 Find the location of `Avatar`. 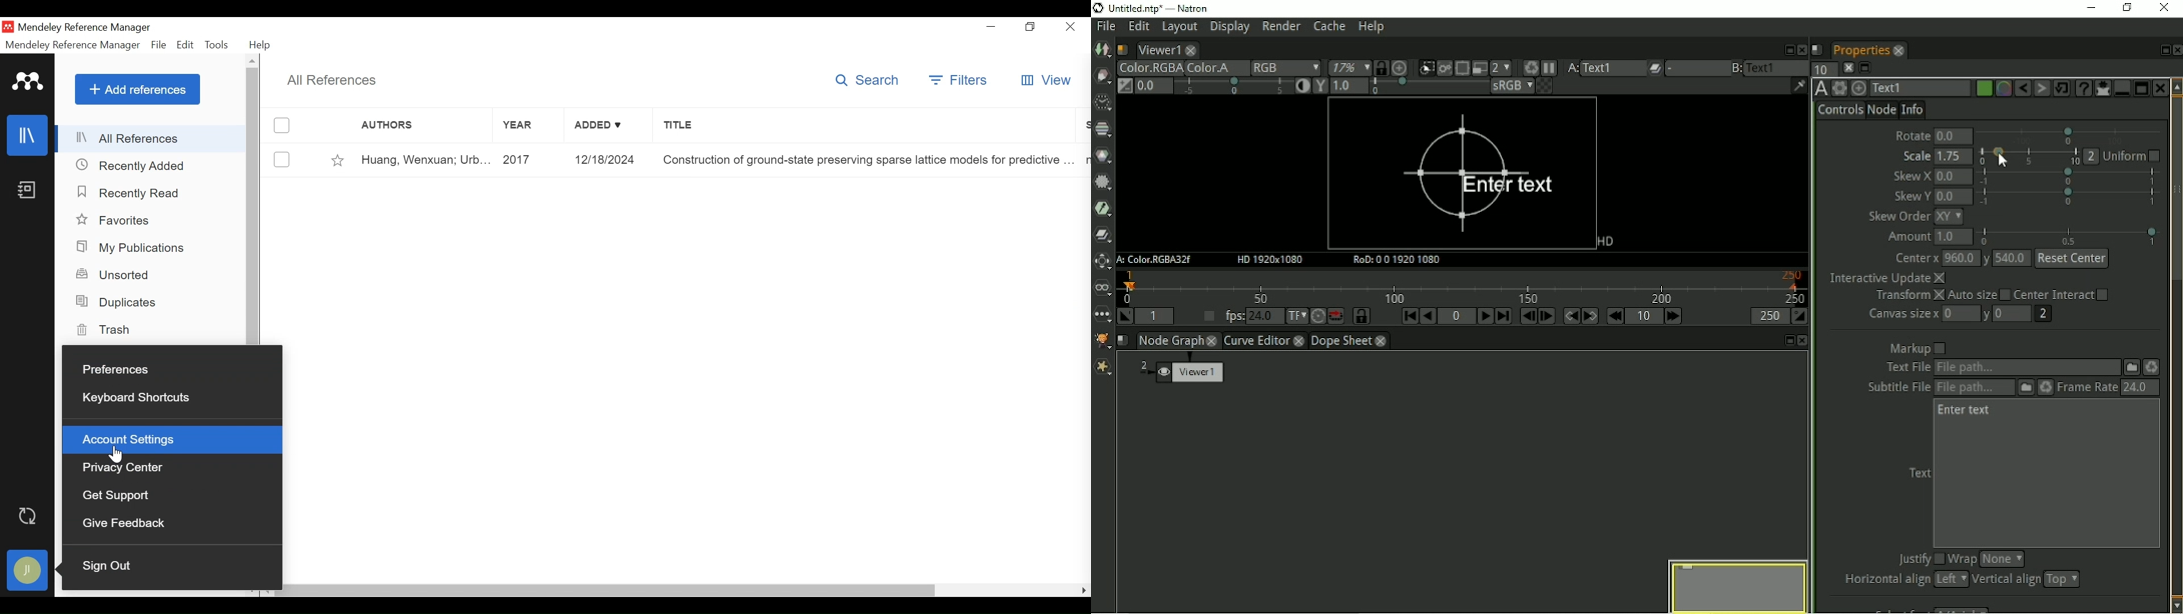

Avatar is located at coordinates (28, 571).